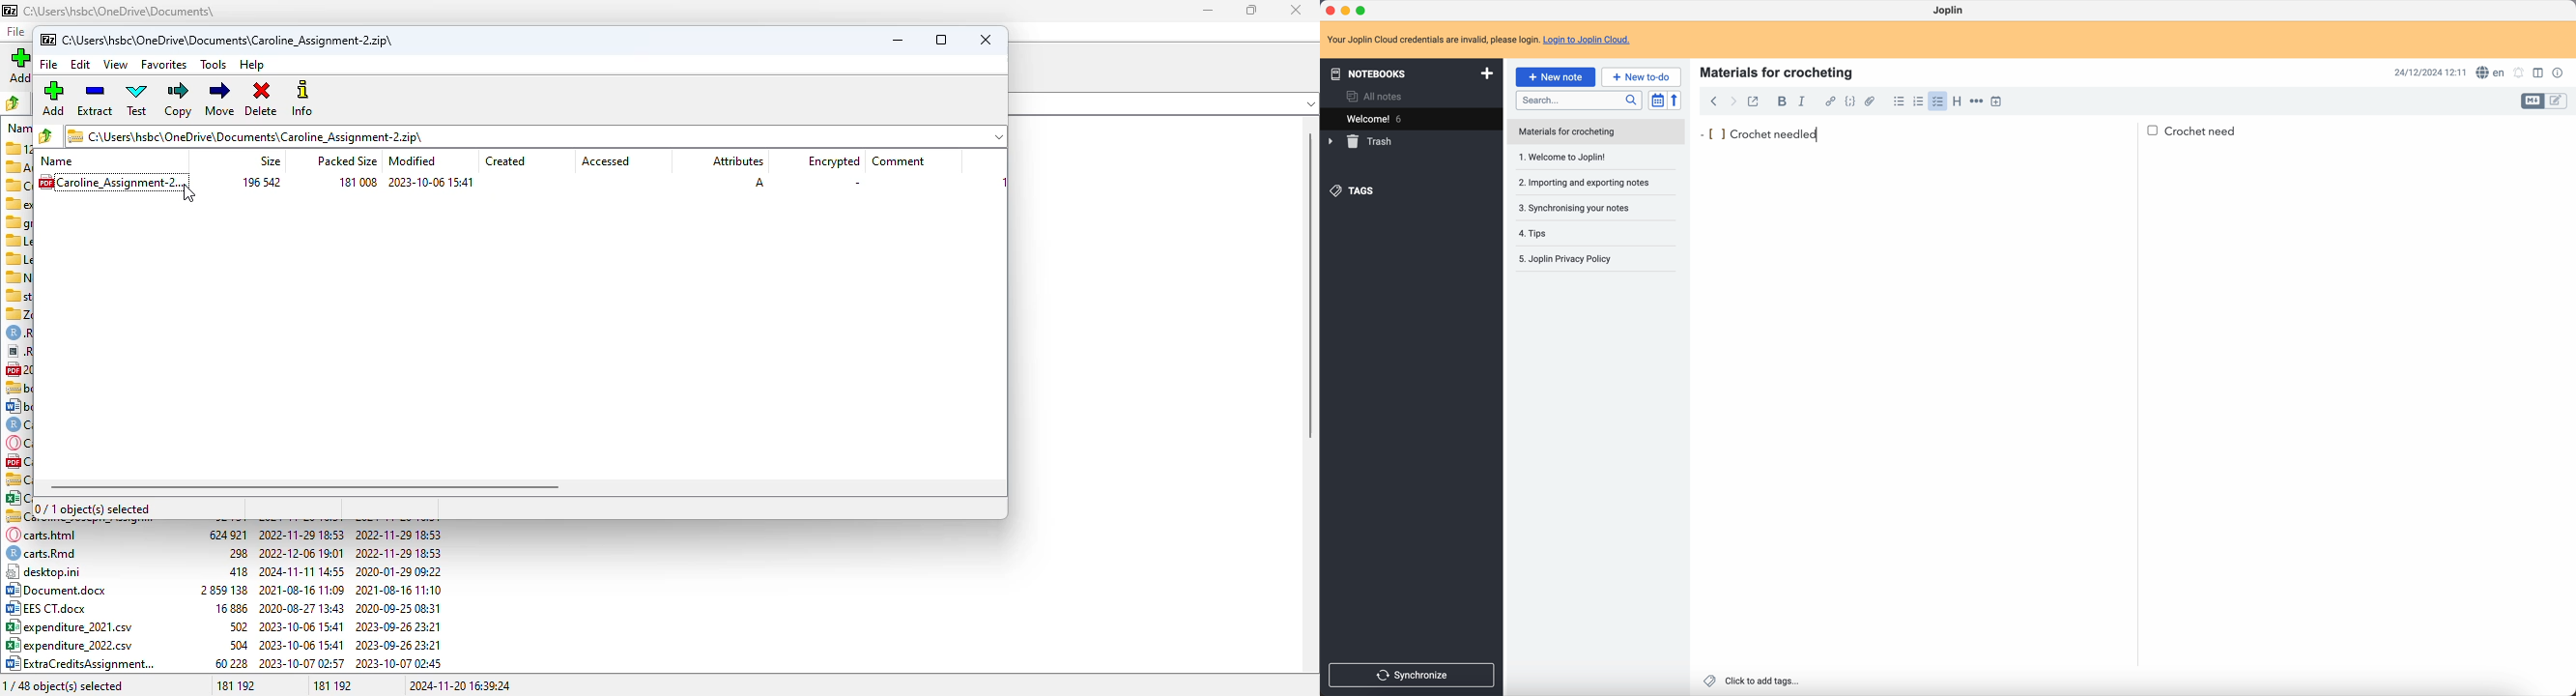  What do you see at coordinates (1821, 132) in the screenshot?
I see `cursor` at bounding box center [1821, 132].